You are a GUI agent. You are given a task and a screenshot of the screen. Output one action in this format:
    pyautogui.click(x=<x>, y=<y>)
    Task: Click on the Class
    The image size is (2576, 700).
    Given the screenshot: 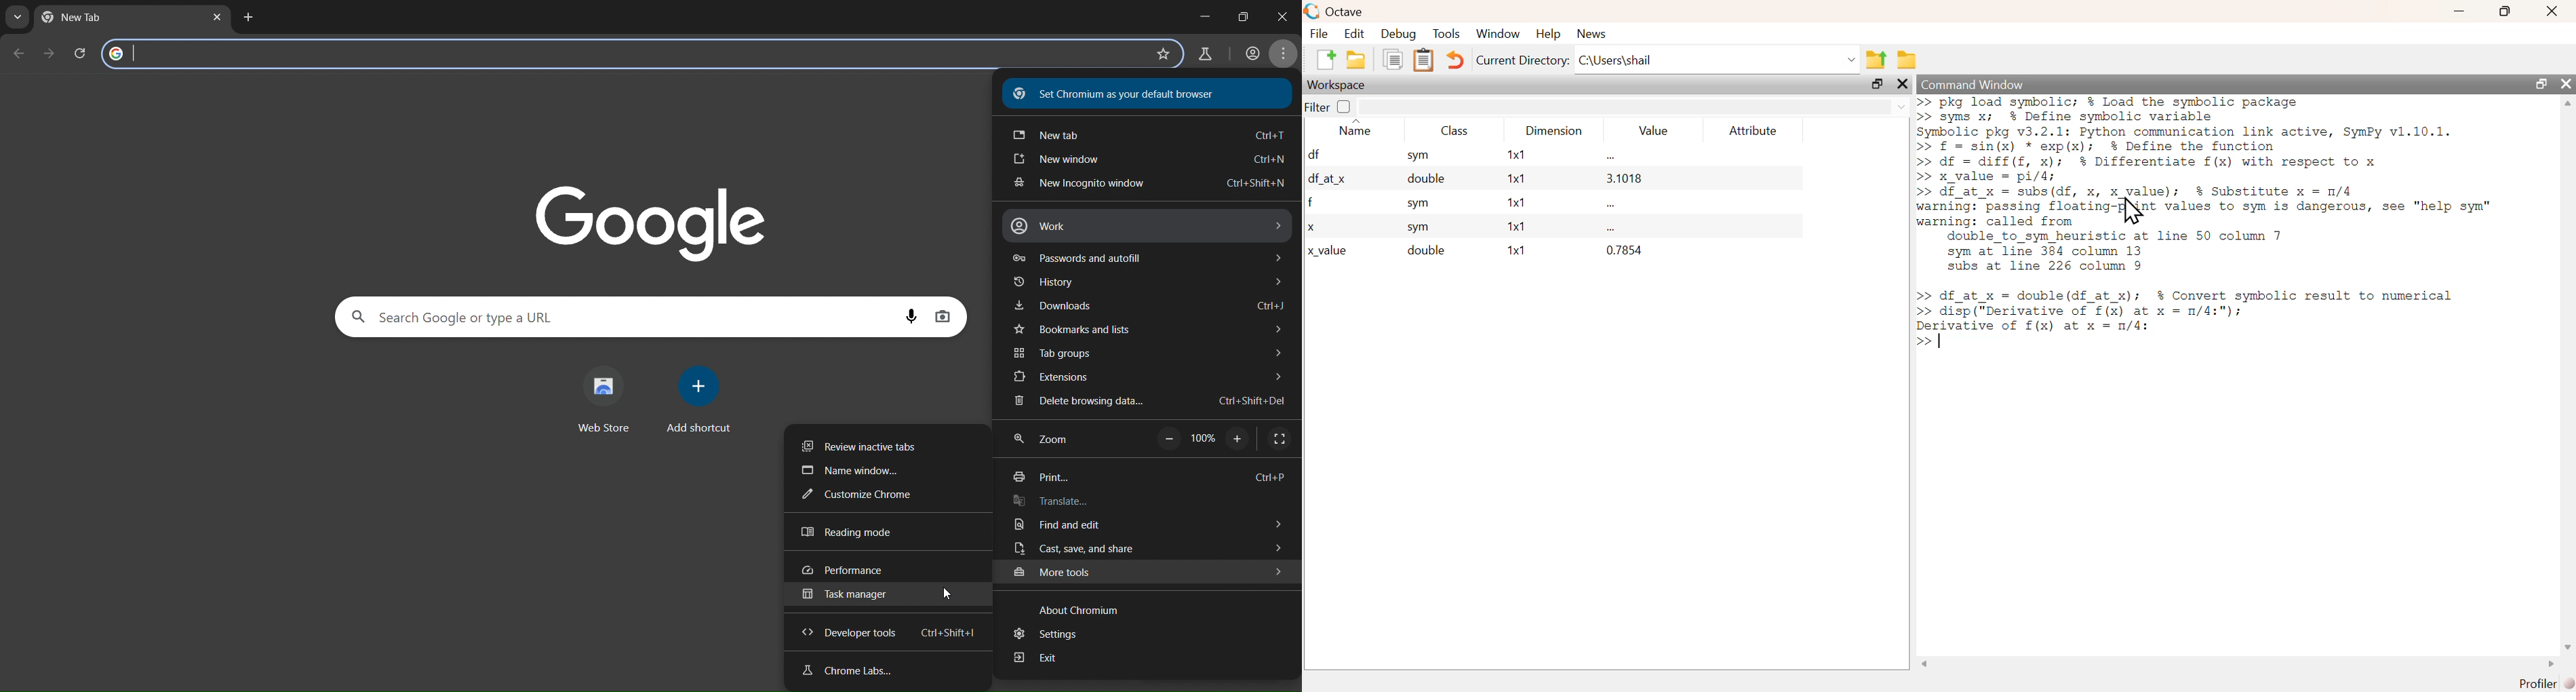 What is the action you would take?
    pyautogui.click(x=1452, y=130)
    